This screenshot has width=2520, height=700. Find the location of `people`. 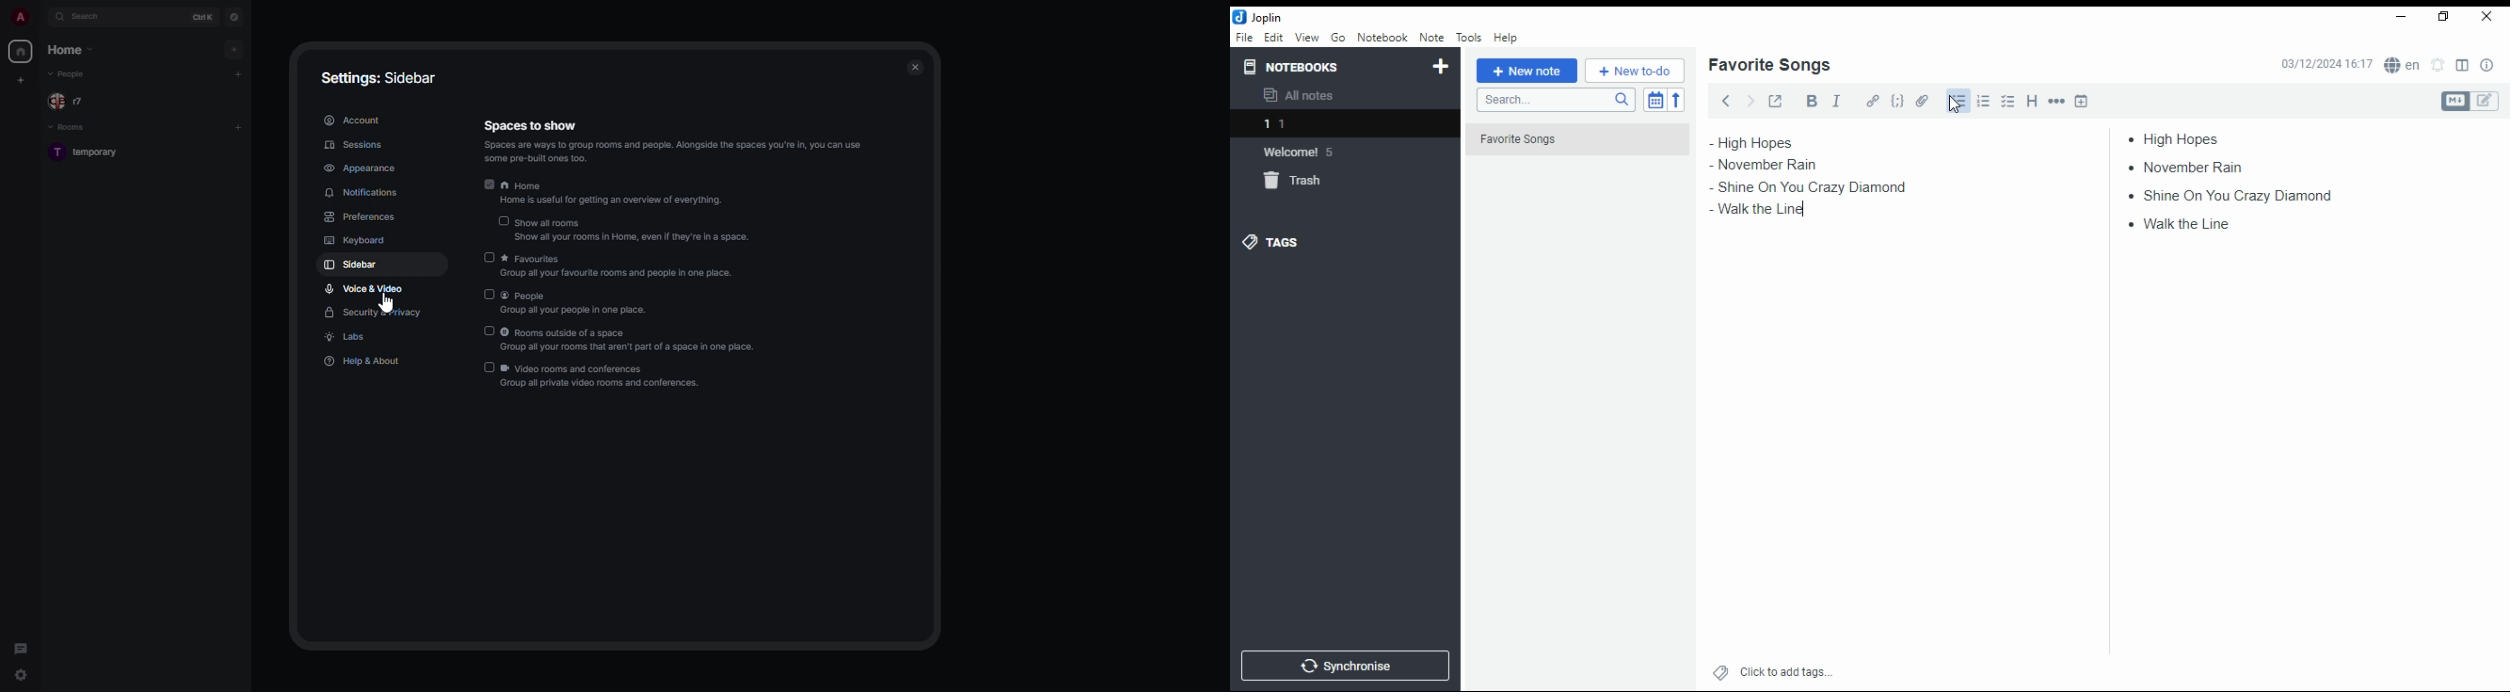

people is located at coordinates (70, 74).